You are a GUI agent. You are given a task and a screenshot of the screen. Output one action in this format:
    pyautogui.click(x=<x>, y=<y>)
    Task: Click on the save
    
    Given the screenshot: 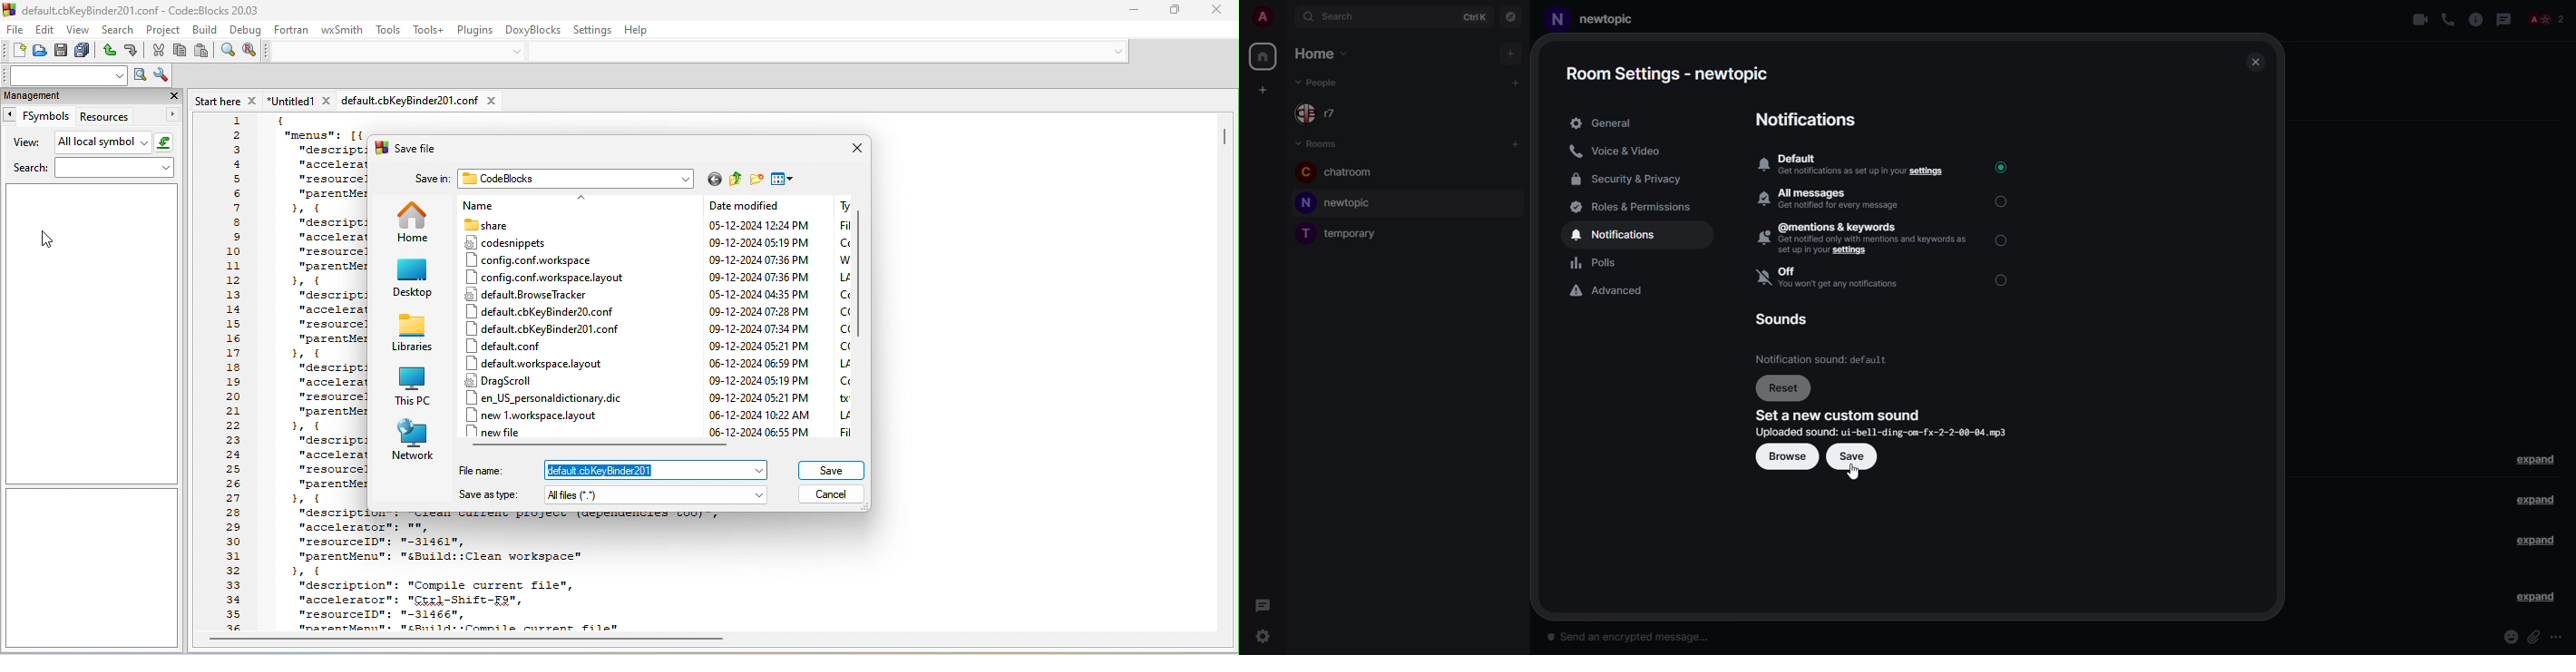 What is the action you would take?
    pyautogui.click(x=833, y=471)
    